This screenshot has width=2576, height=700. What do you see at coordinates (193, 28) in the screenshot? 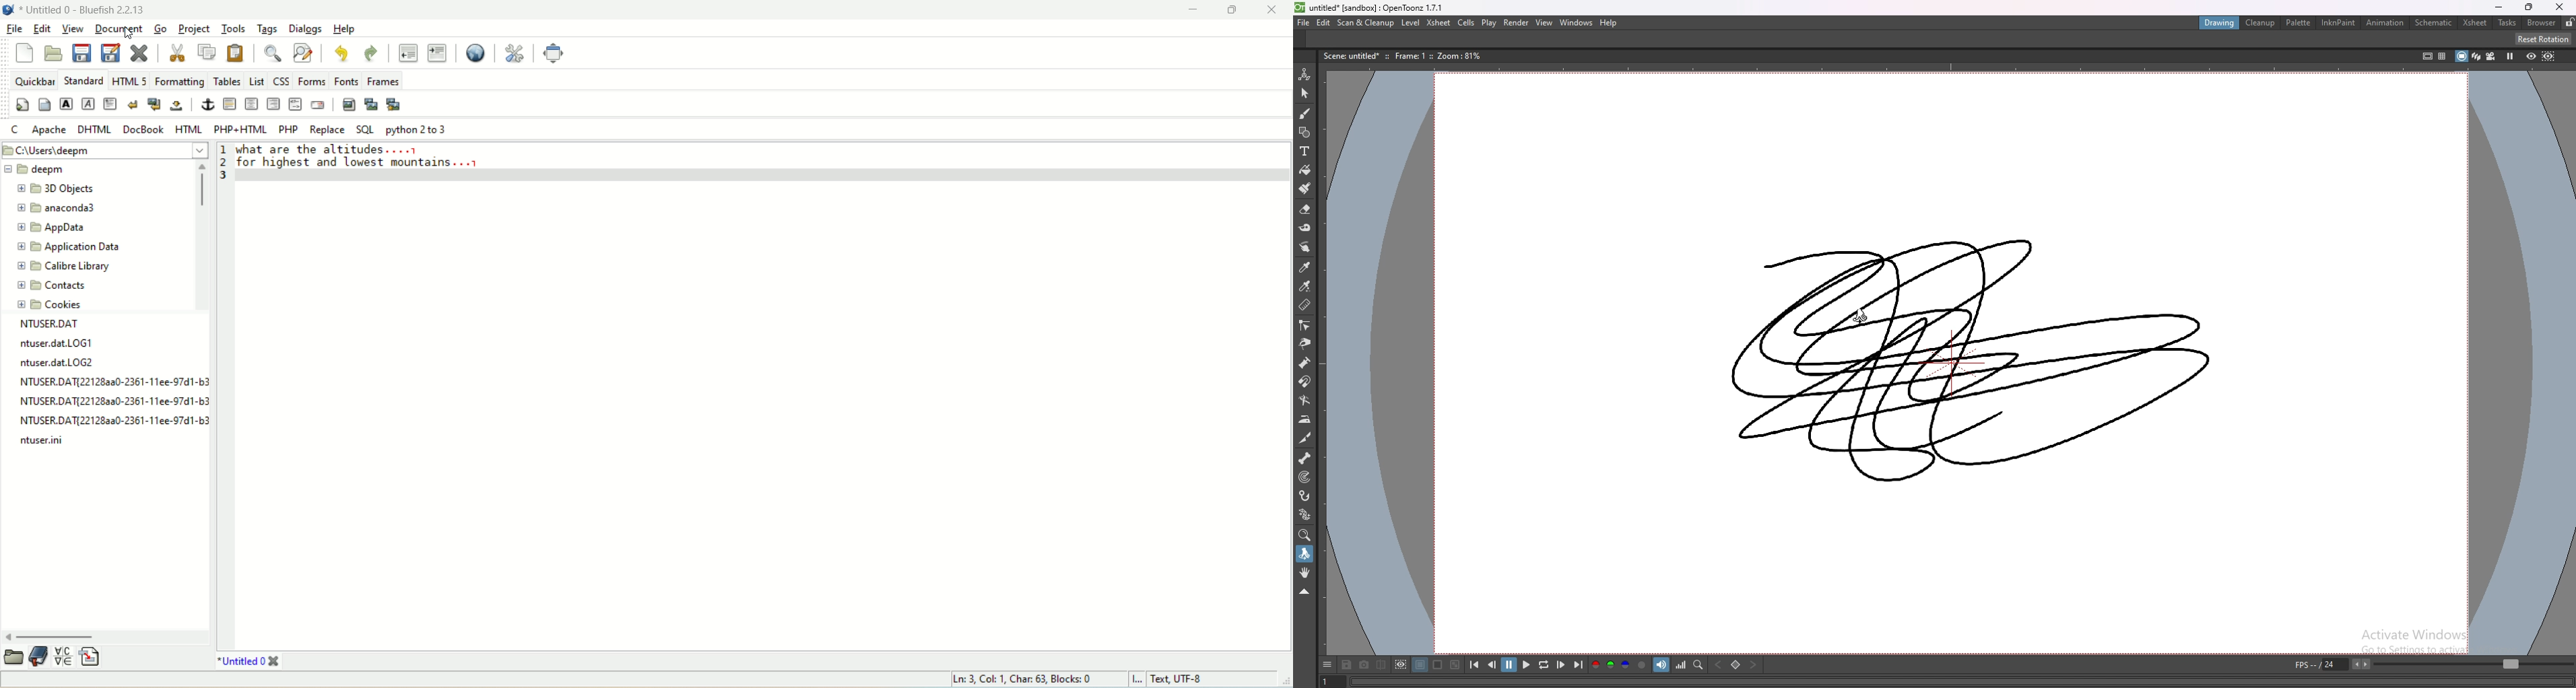
I see `project` at bounding box center [193, 28].